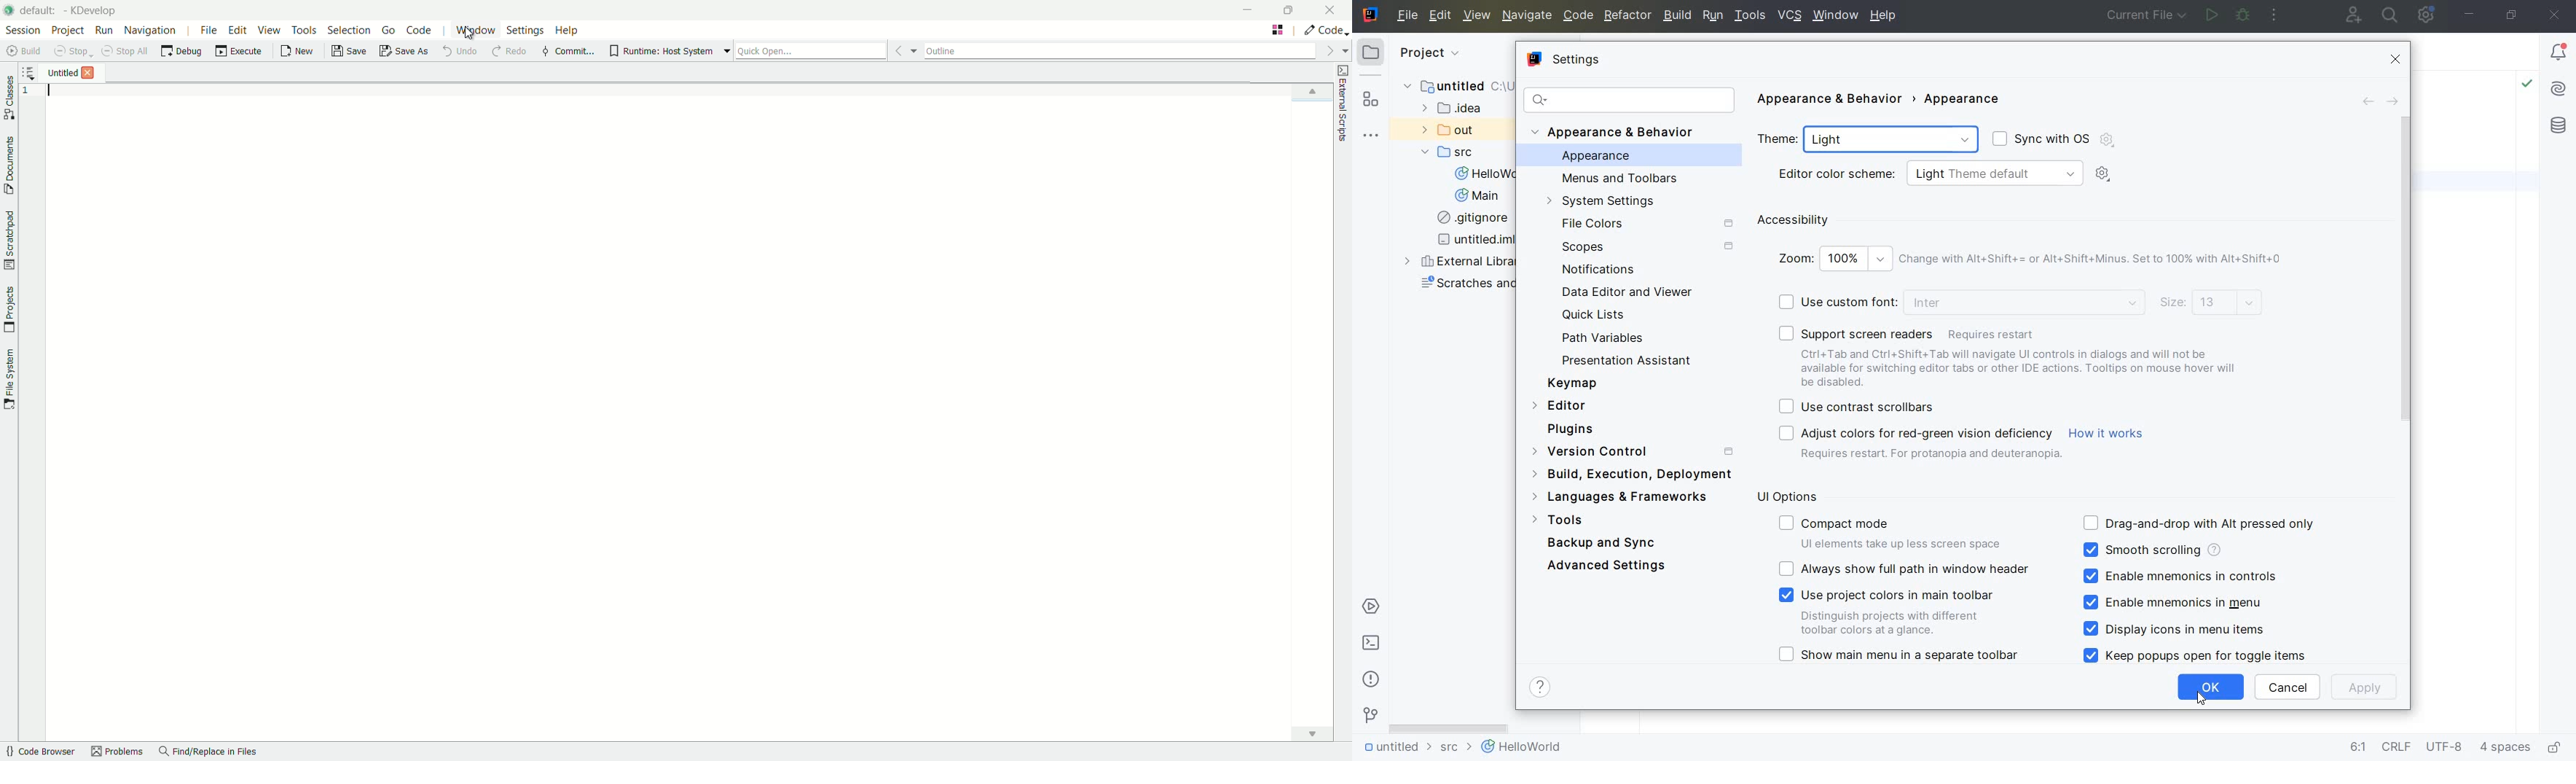  Describe the element at coordinates (349, 50) in the screenshot. I see `save` at that location.